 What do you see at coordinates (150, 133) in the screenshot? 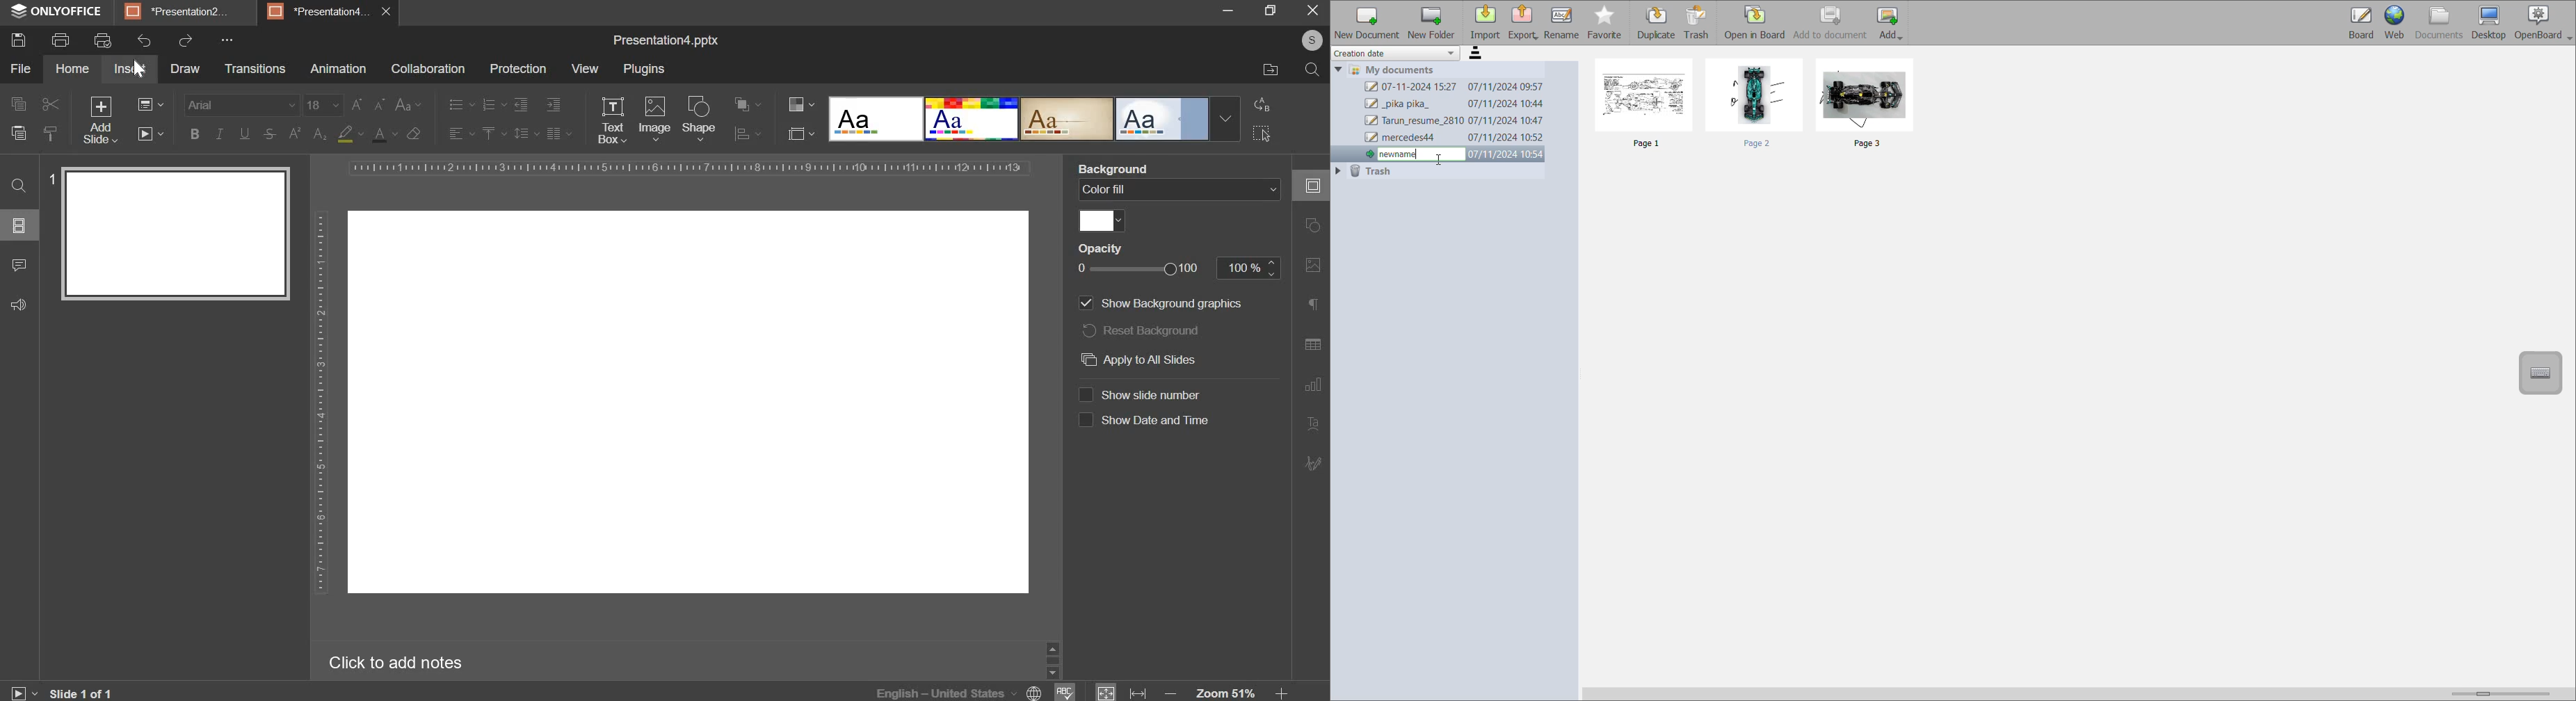
I see `slideshow` at bounding box center [150, 133].